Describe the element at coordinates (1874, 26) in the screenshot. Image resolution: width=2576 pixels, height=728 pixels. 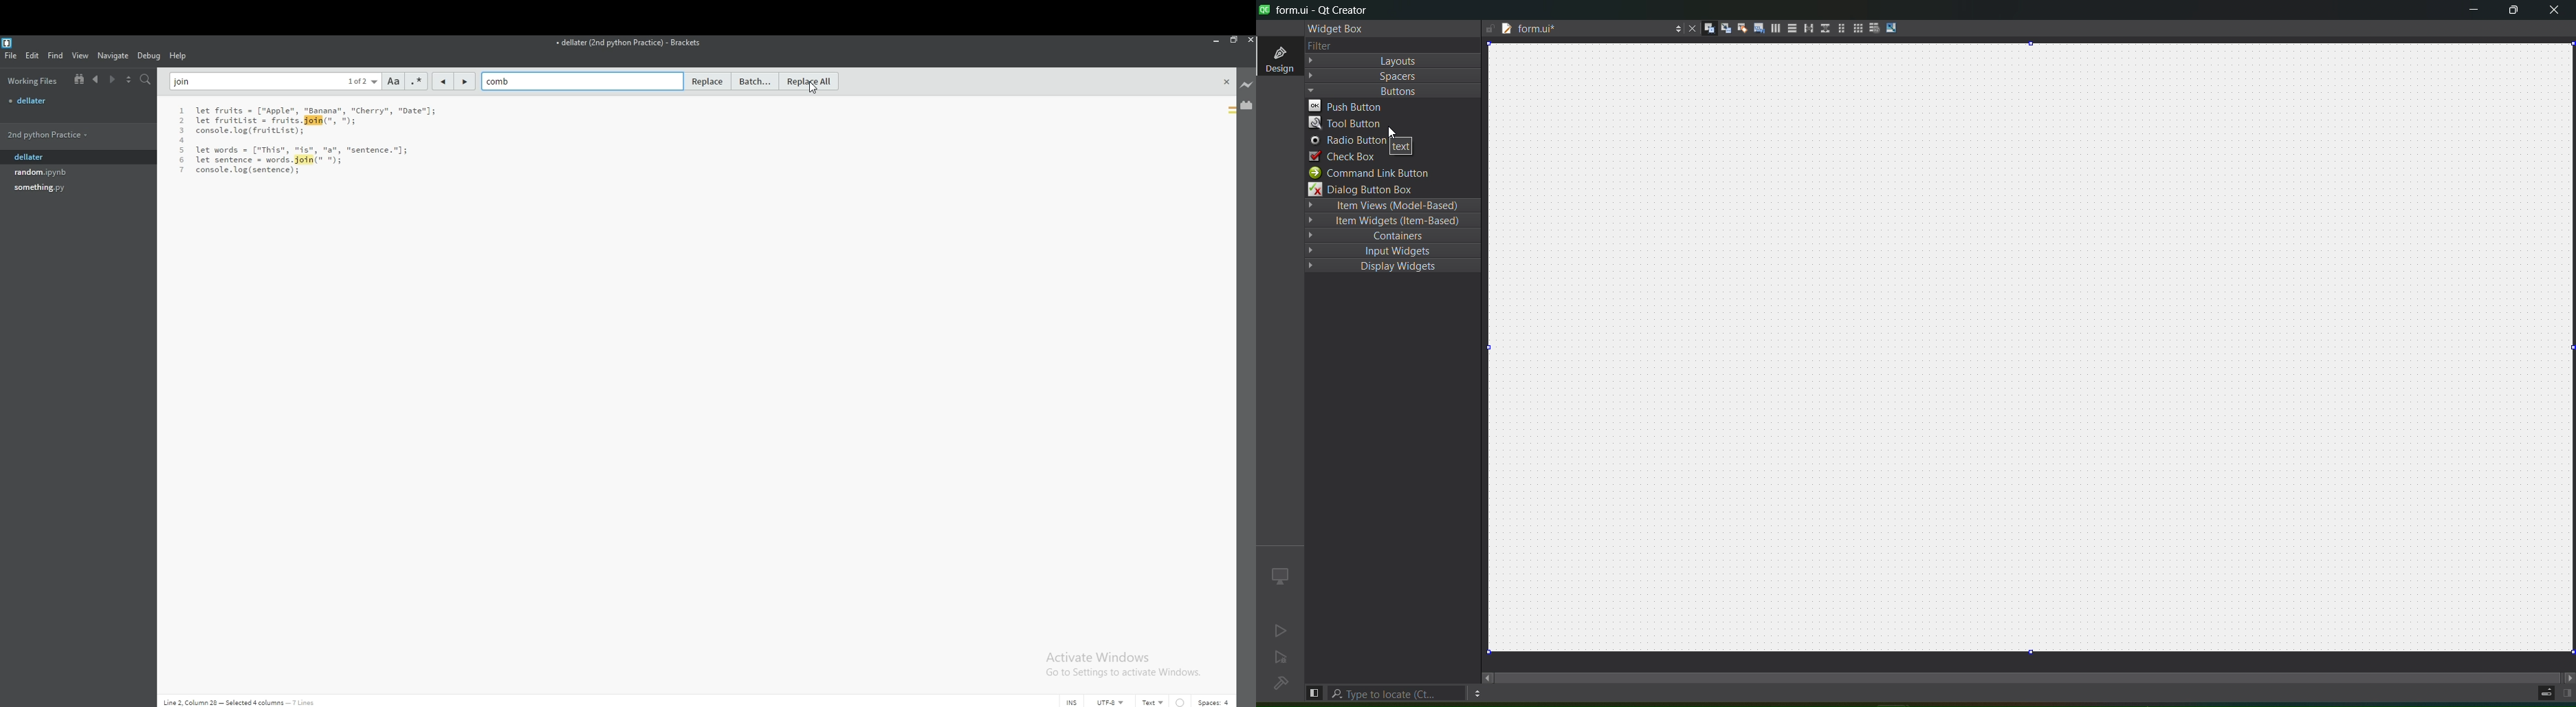
I see `break layout` at that location.